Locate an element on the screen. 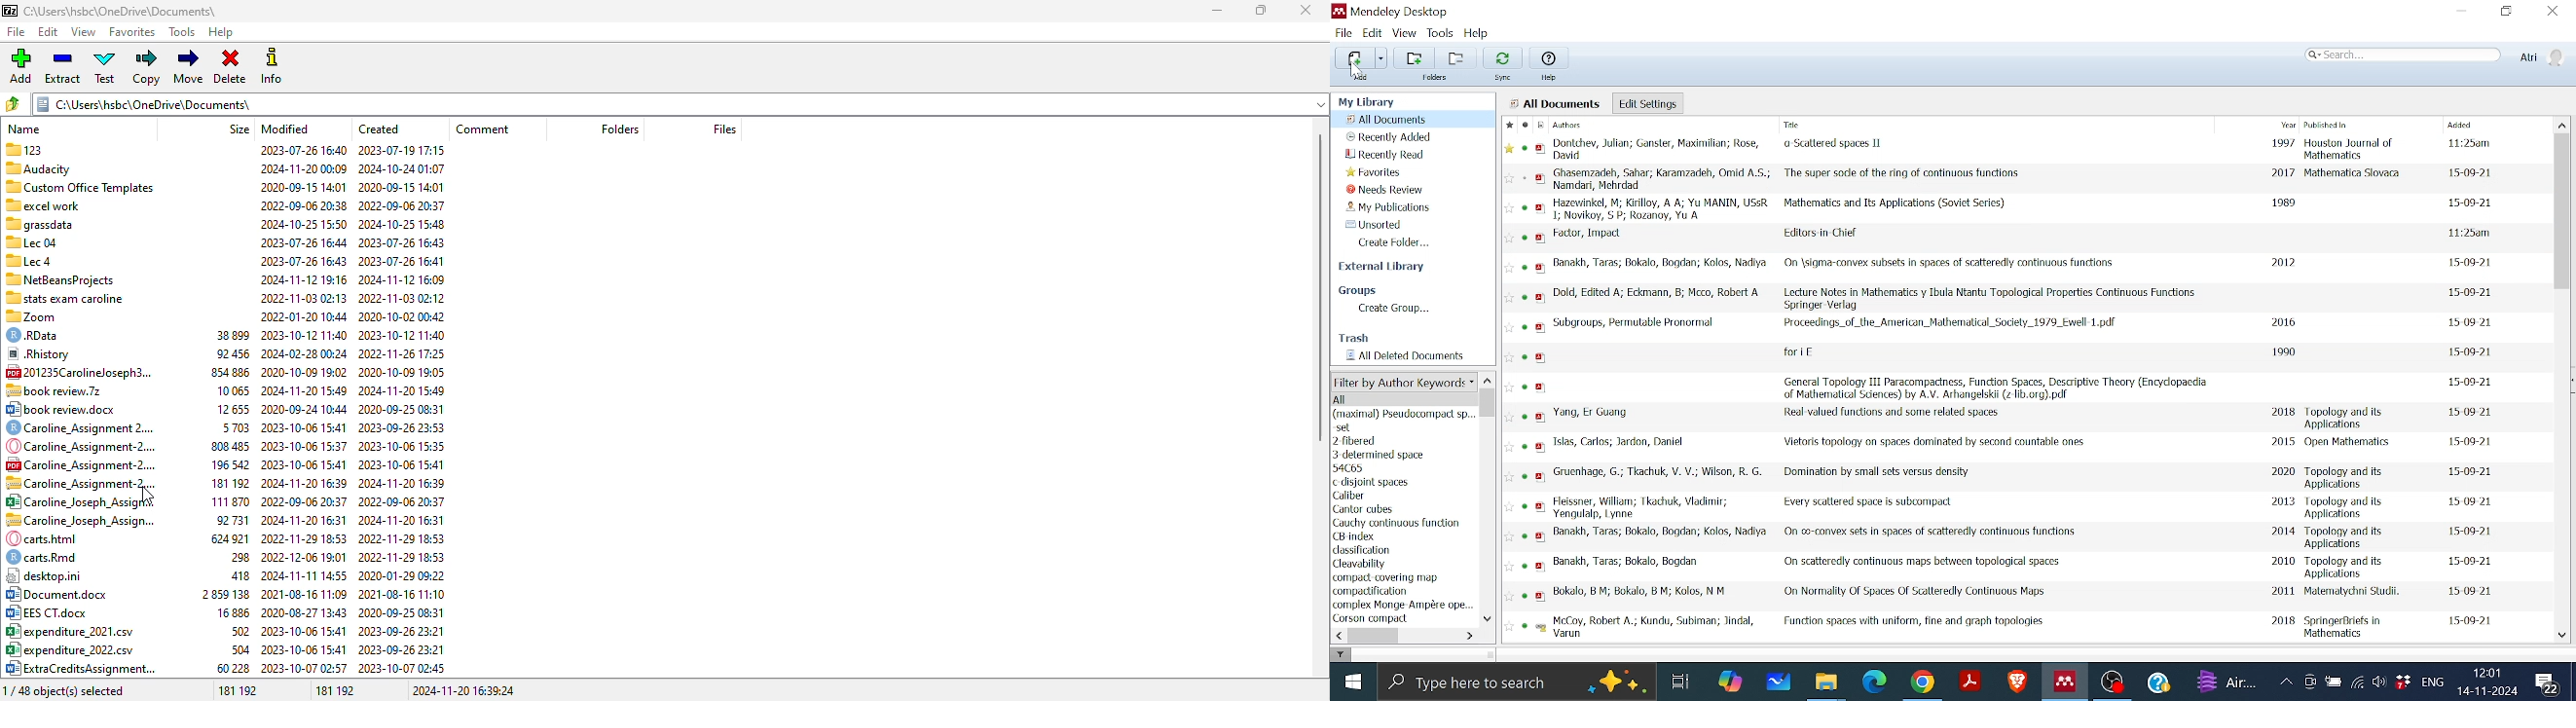  Profile is located at coordinates (2542, 58).